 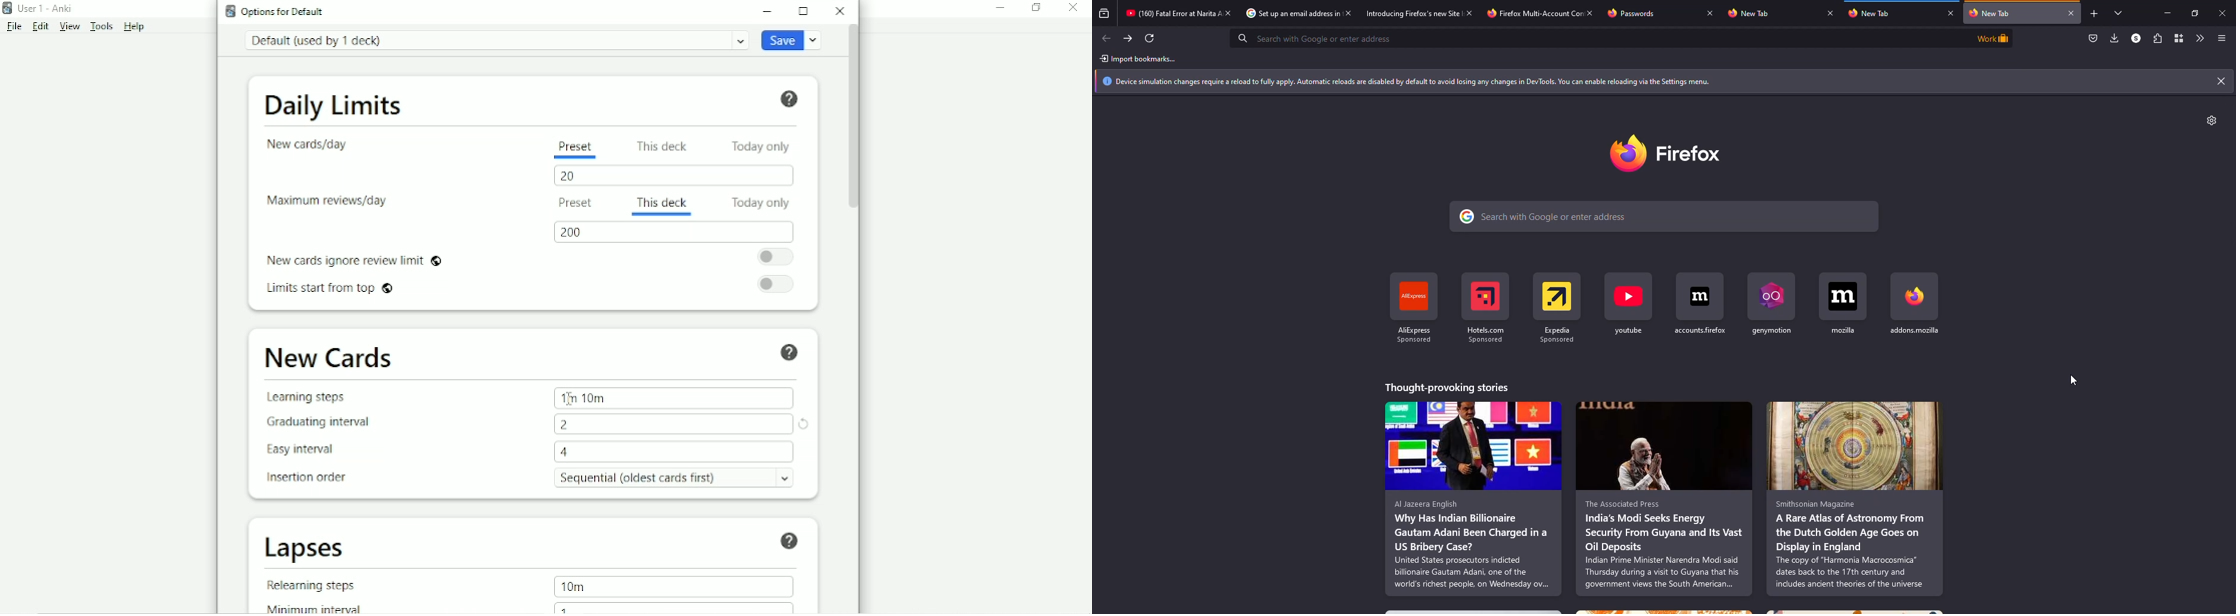 I want to click on Minimize, so click(x=1000, y=10).